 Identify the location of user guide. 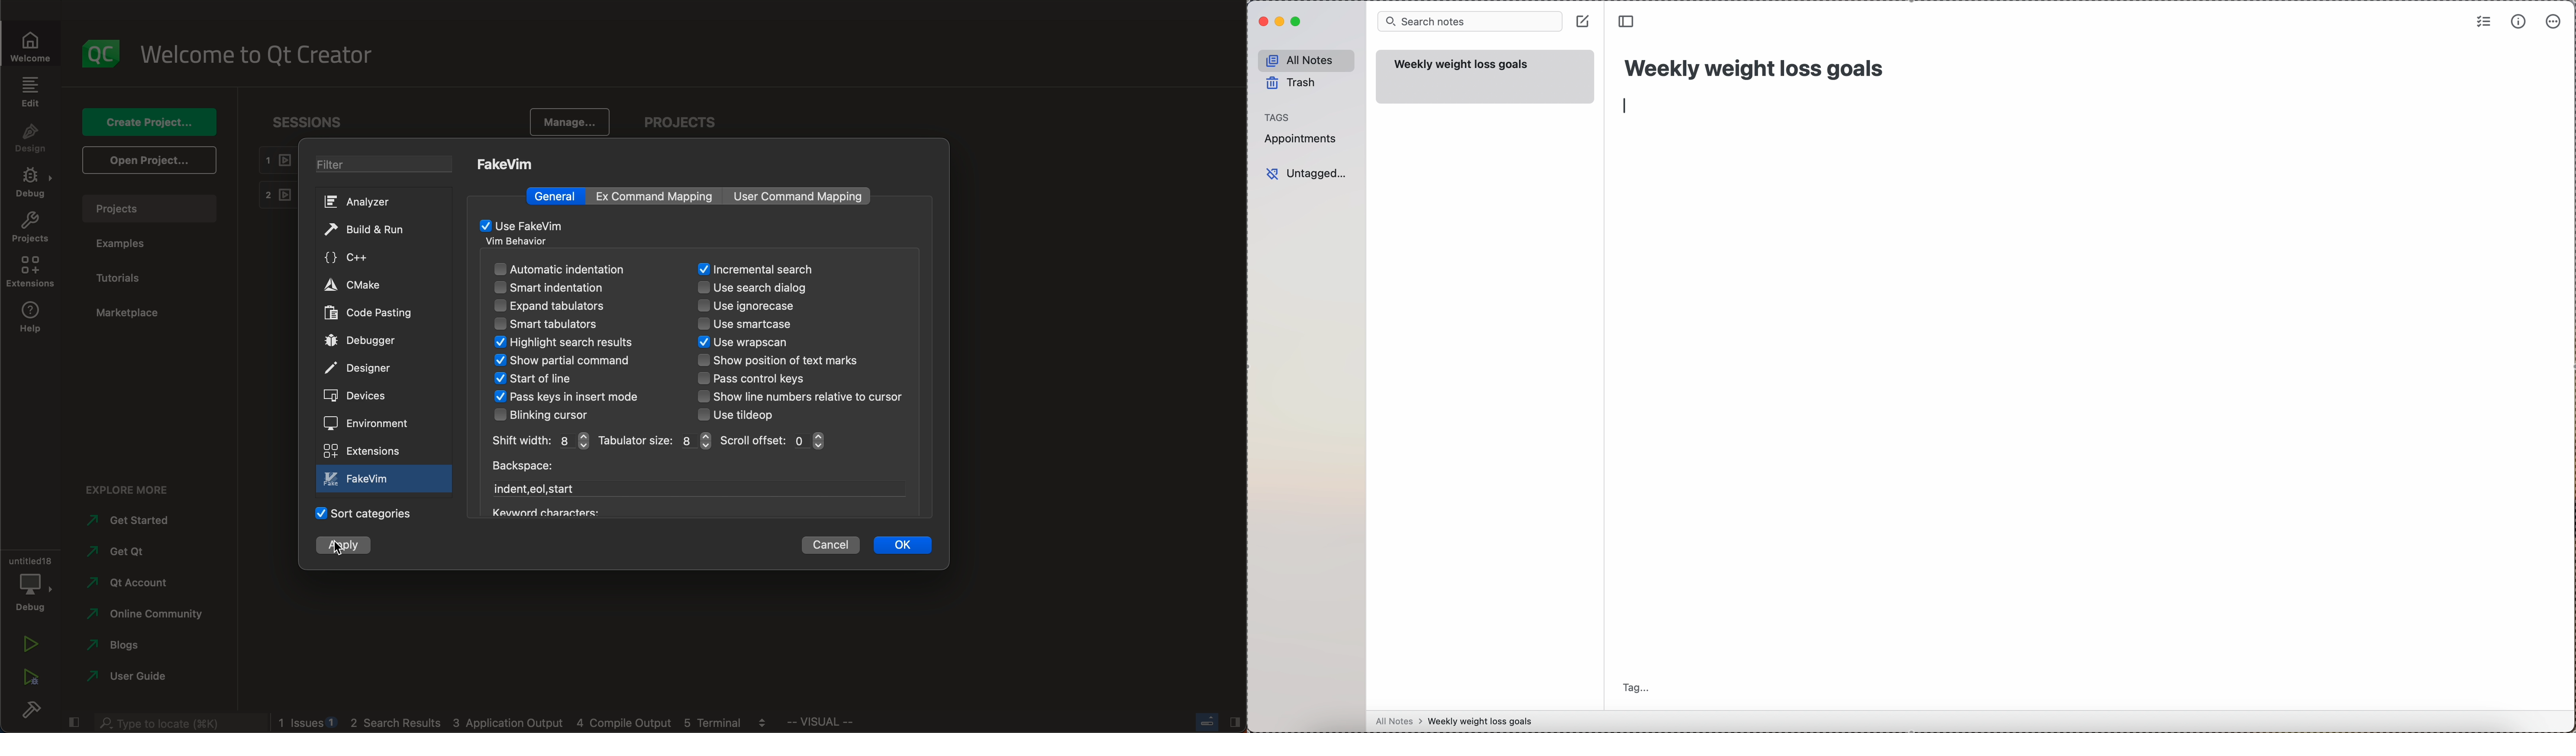
(137, 678).